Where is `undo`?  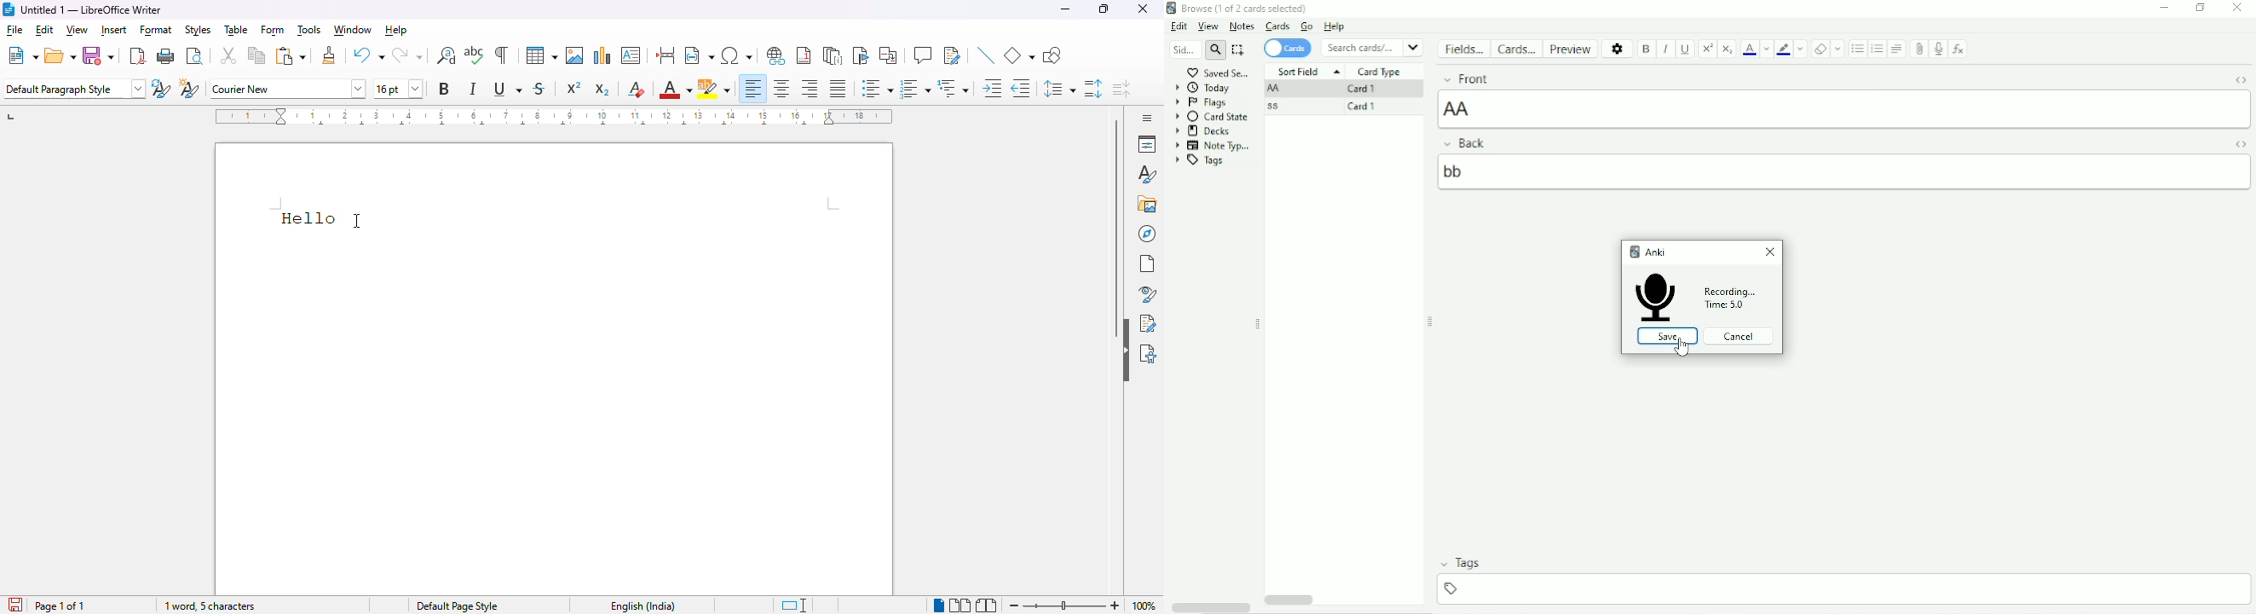
undo is located at coordinates (368, 55).